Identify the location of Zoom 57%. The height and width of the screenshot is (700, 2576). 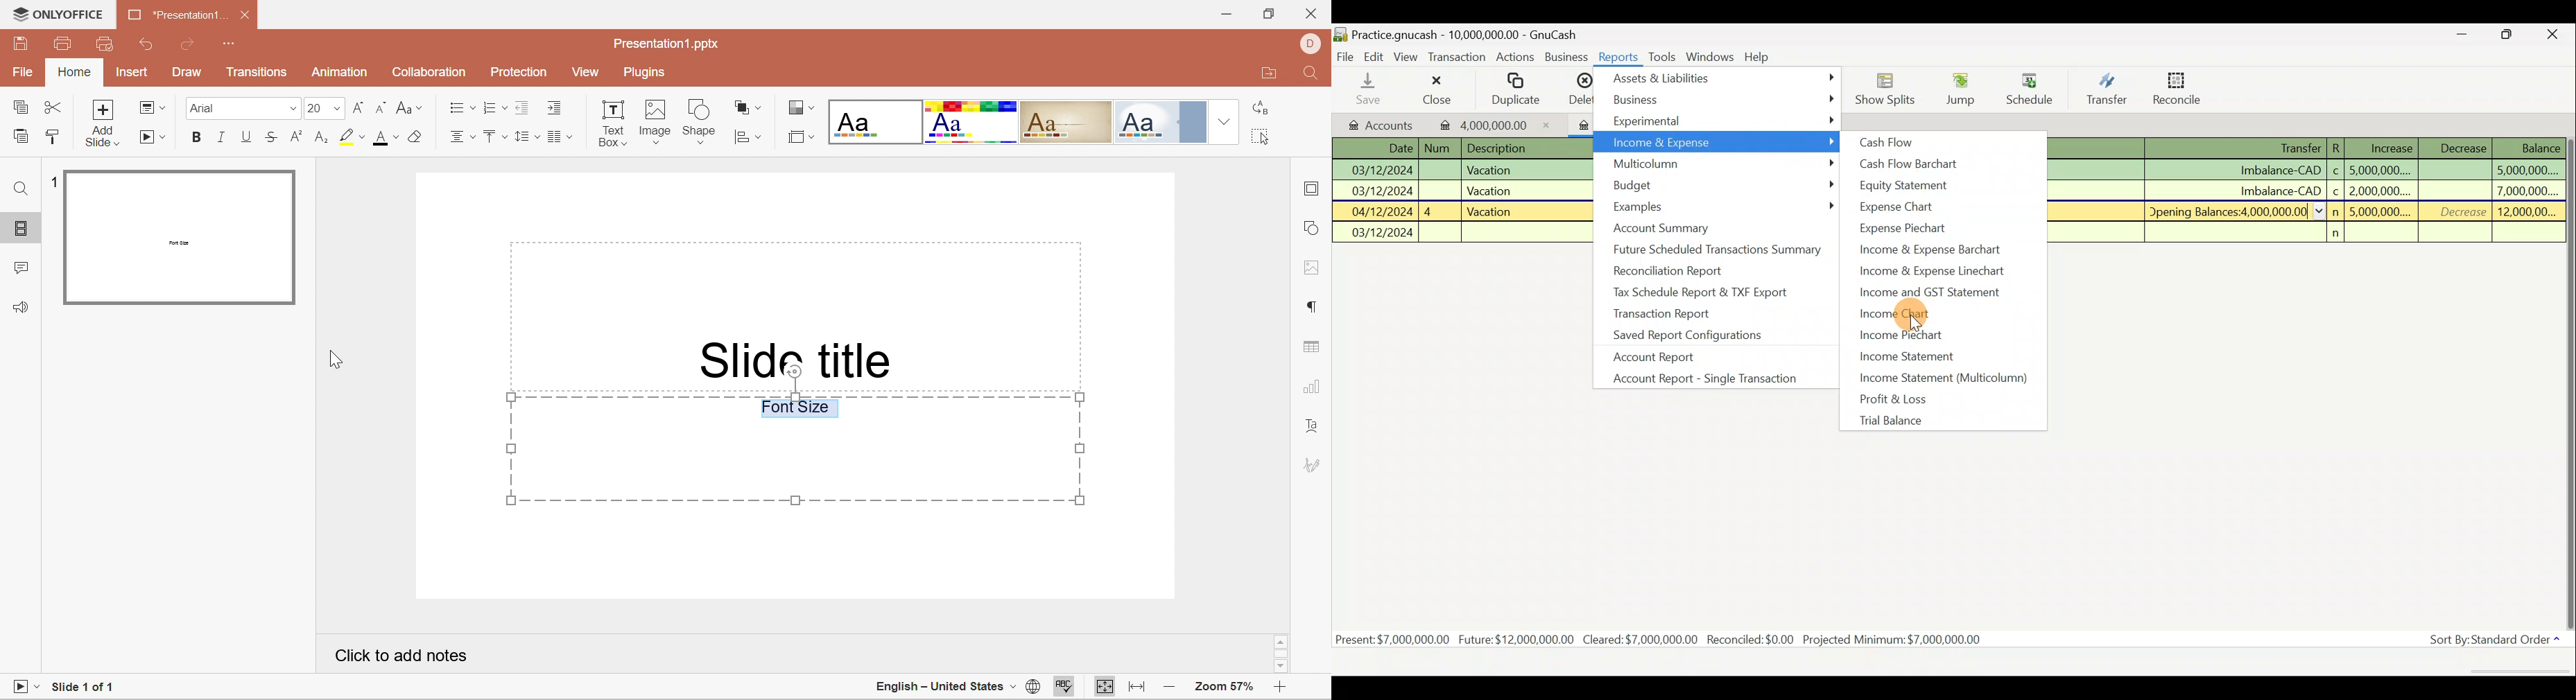
(1227, 687).